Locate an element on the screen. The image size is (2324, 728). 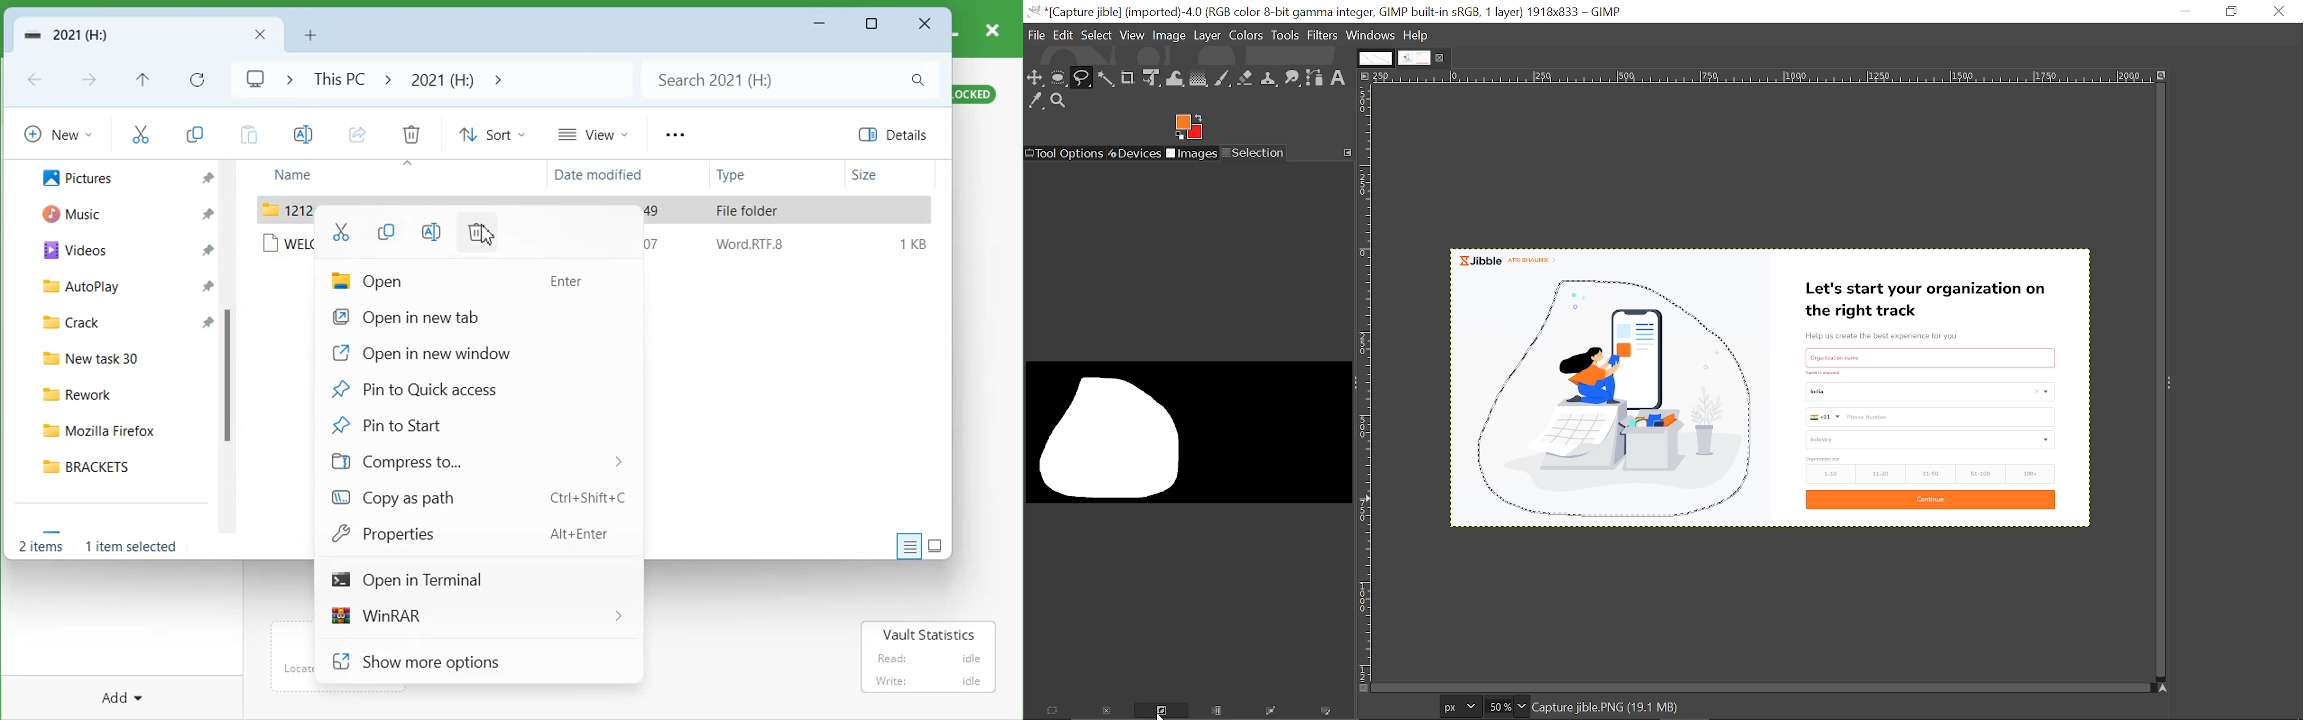
Current image units is located at coordinates (1459, 707).